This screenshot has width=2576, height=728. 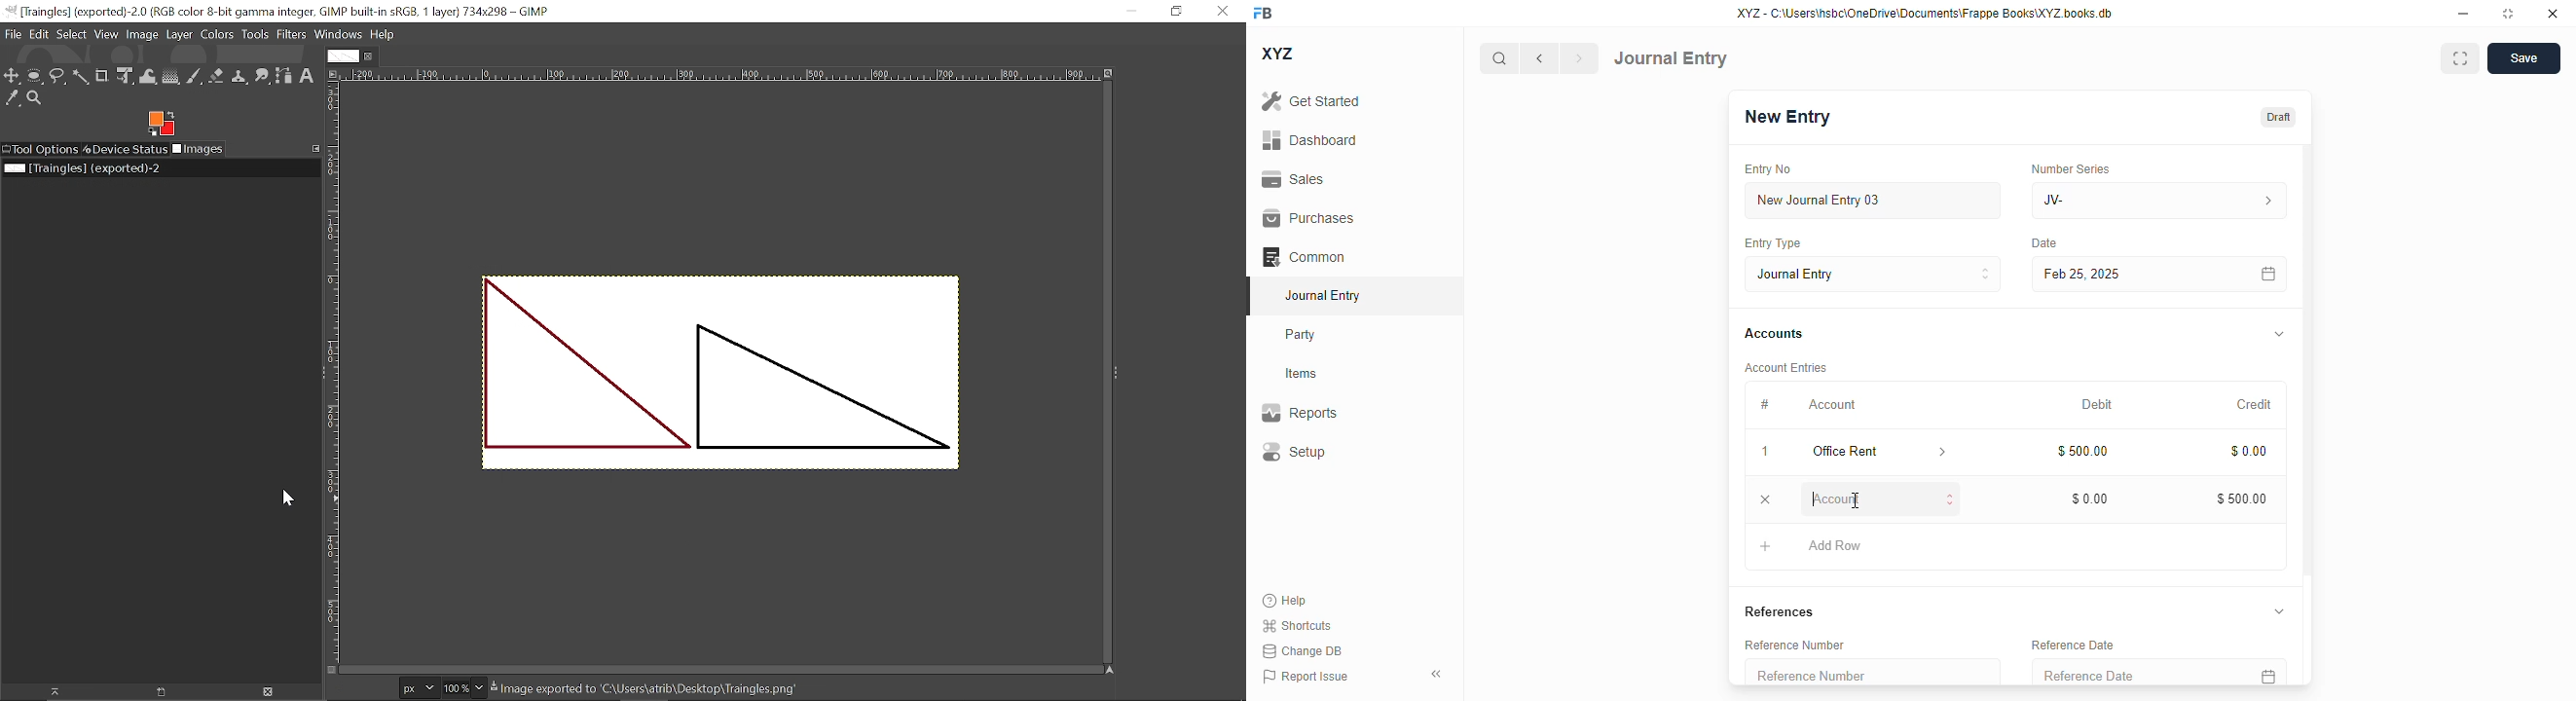 What do you see at coordinates (2091, 498) in the screenshot?
I see `$ 0.00` at bounding box center [2091, 498].